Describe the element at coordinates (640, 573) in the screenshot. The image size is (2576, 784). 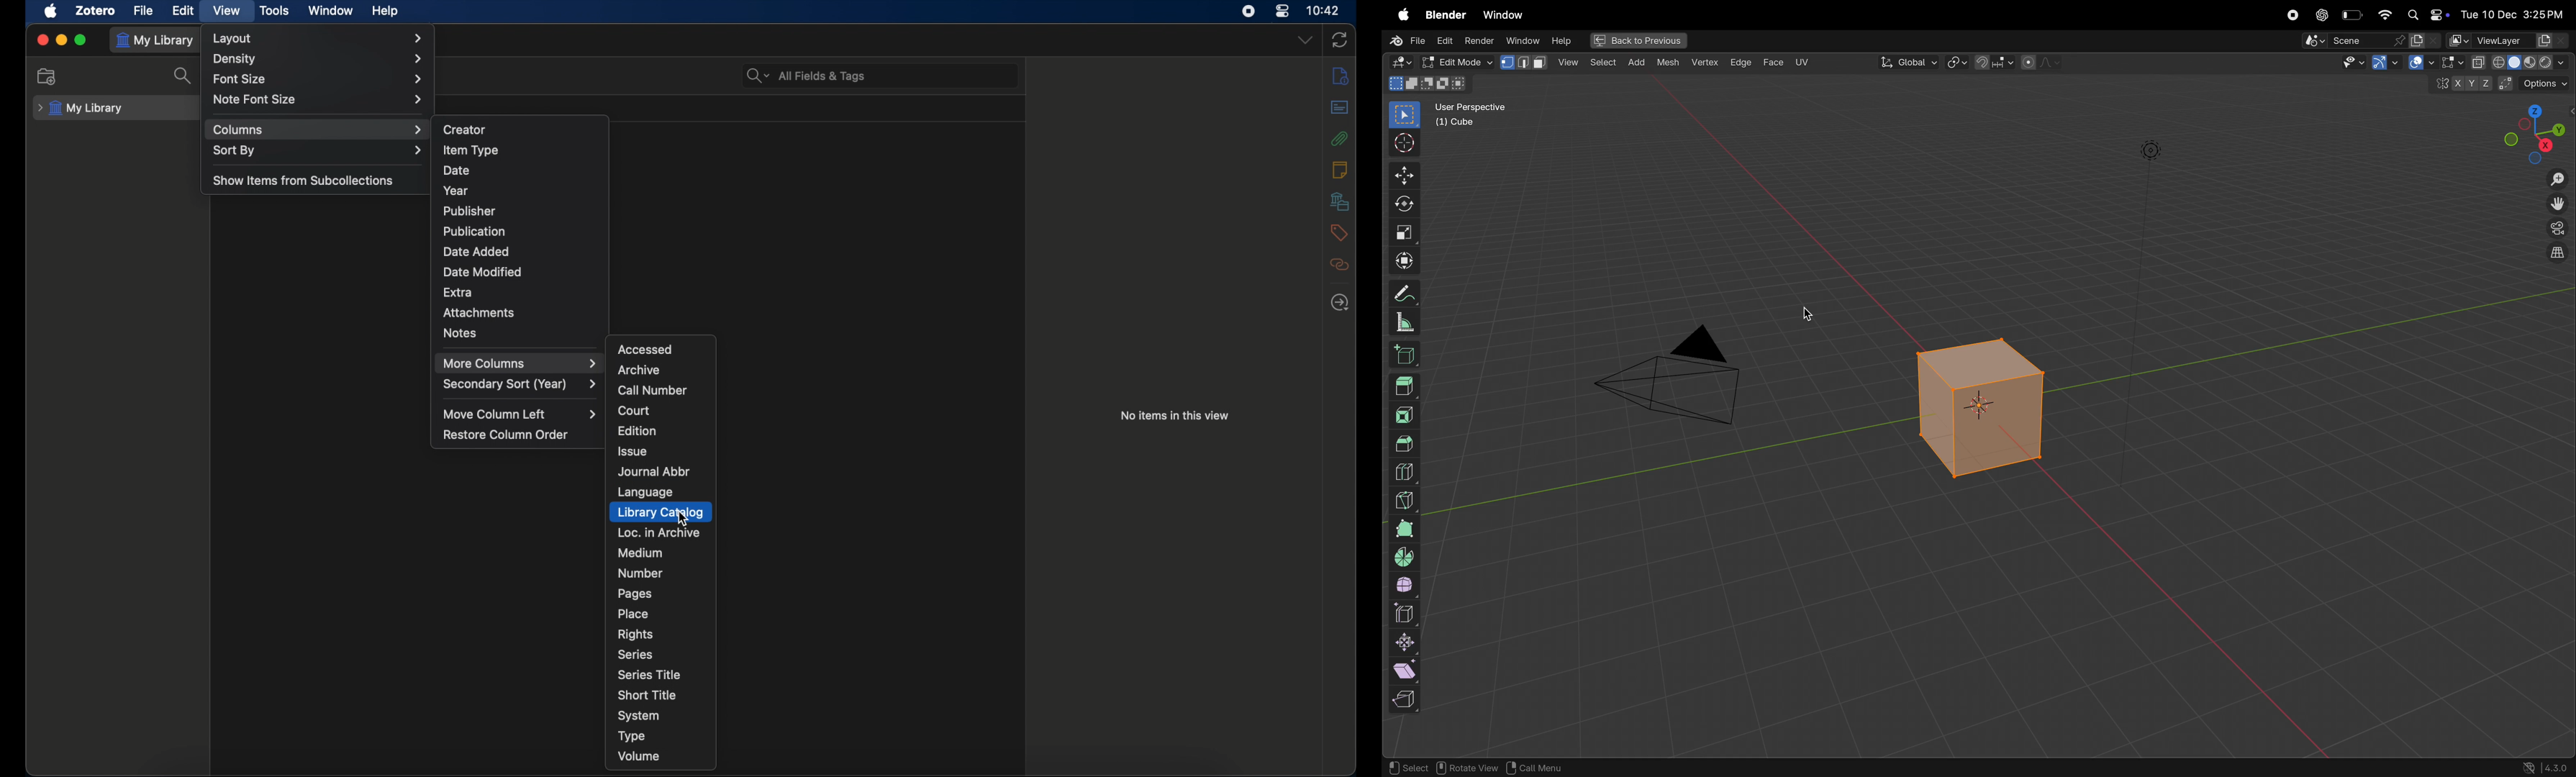
I see `number` at that location.